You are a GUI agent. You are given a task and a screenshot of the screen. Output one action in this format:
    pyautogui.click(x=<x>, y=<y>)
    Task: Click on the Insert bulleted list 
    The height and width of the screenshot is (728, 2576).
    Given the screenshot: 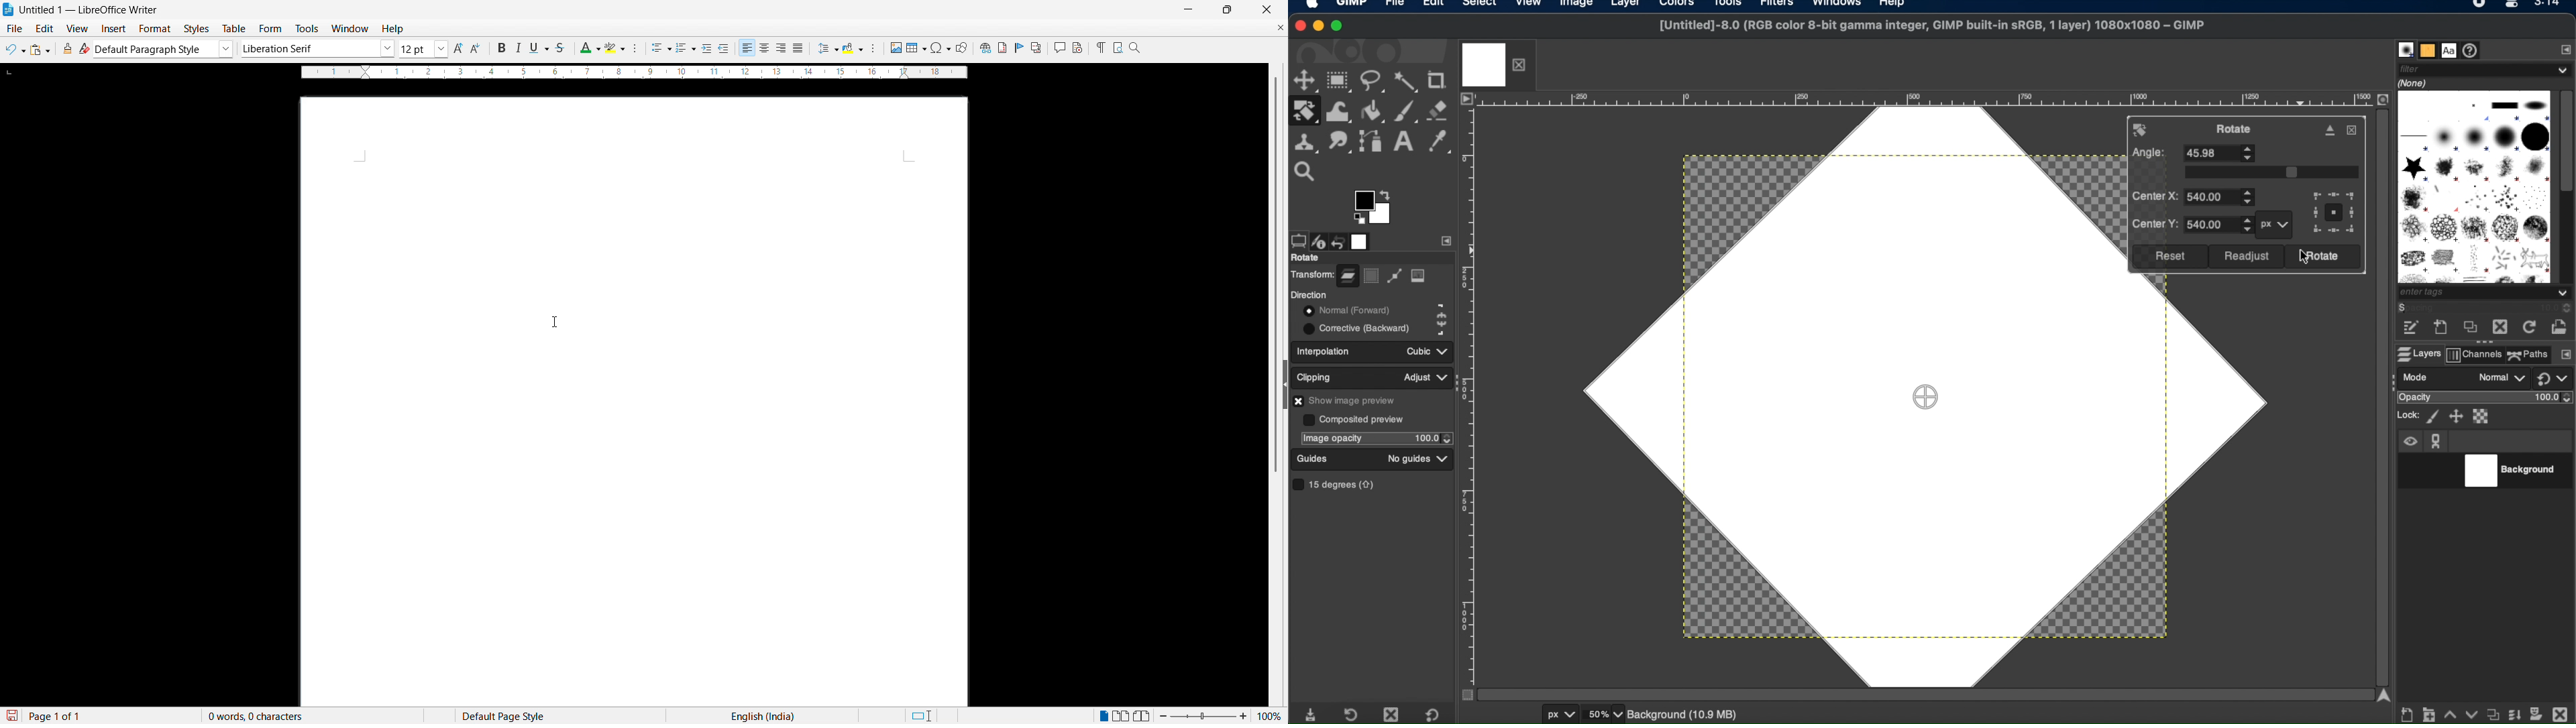 What is the action you would take?
    pyautogui.click(x=661, y=49)
    